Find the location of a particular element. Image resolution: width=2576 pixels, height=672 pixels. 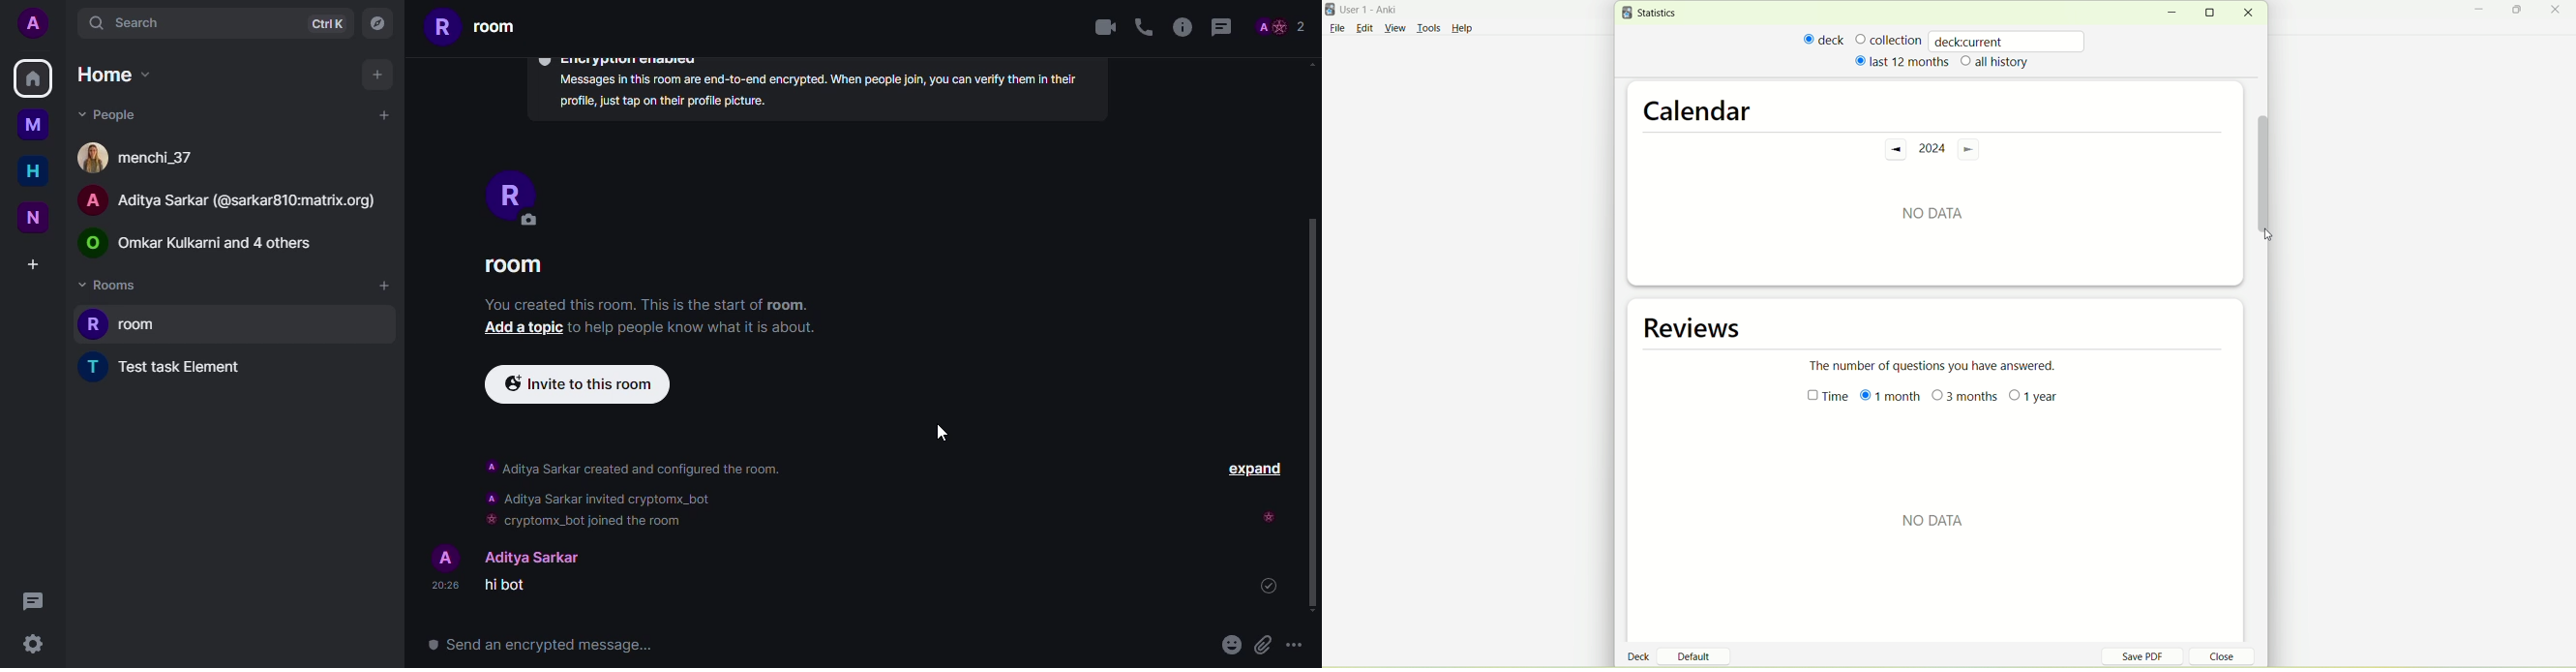

 month is located at coordinates (1888, 397).